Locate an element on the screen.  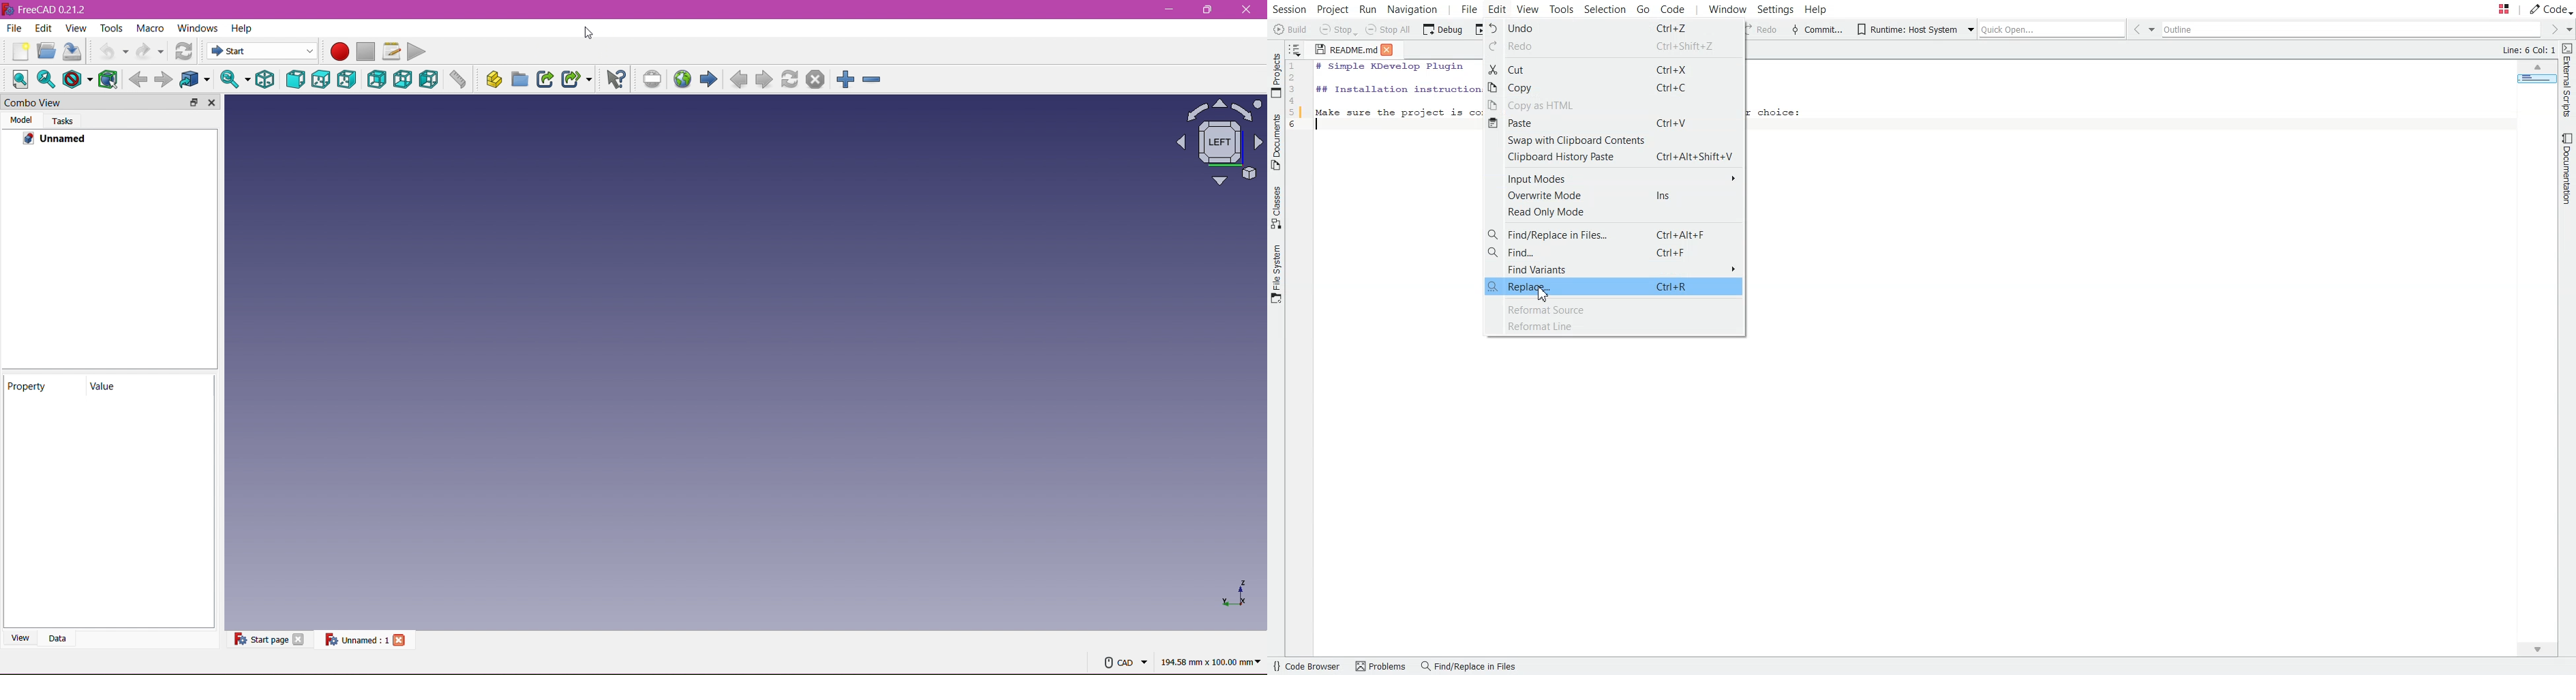
Left is located at coordinates (429, 79).